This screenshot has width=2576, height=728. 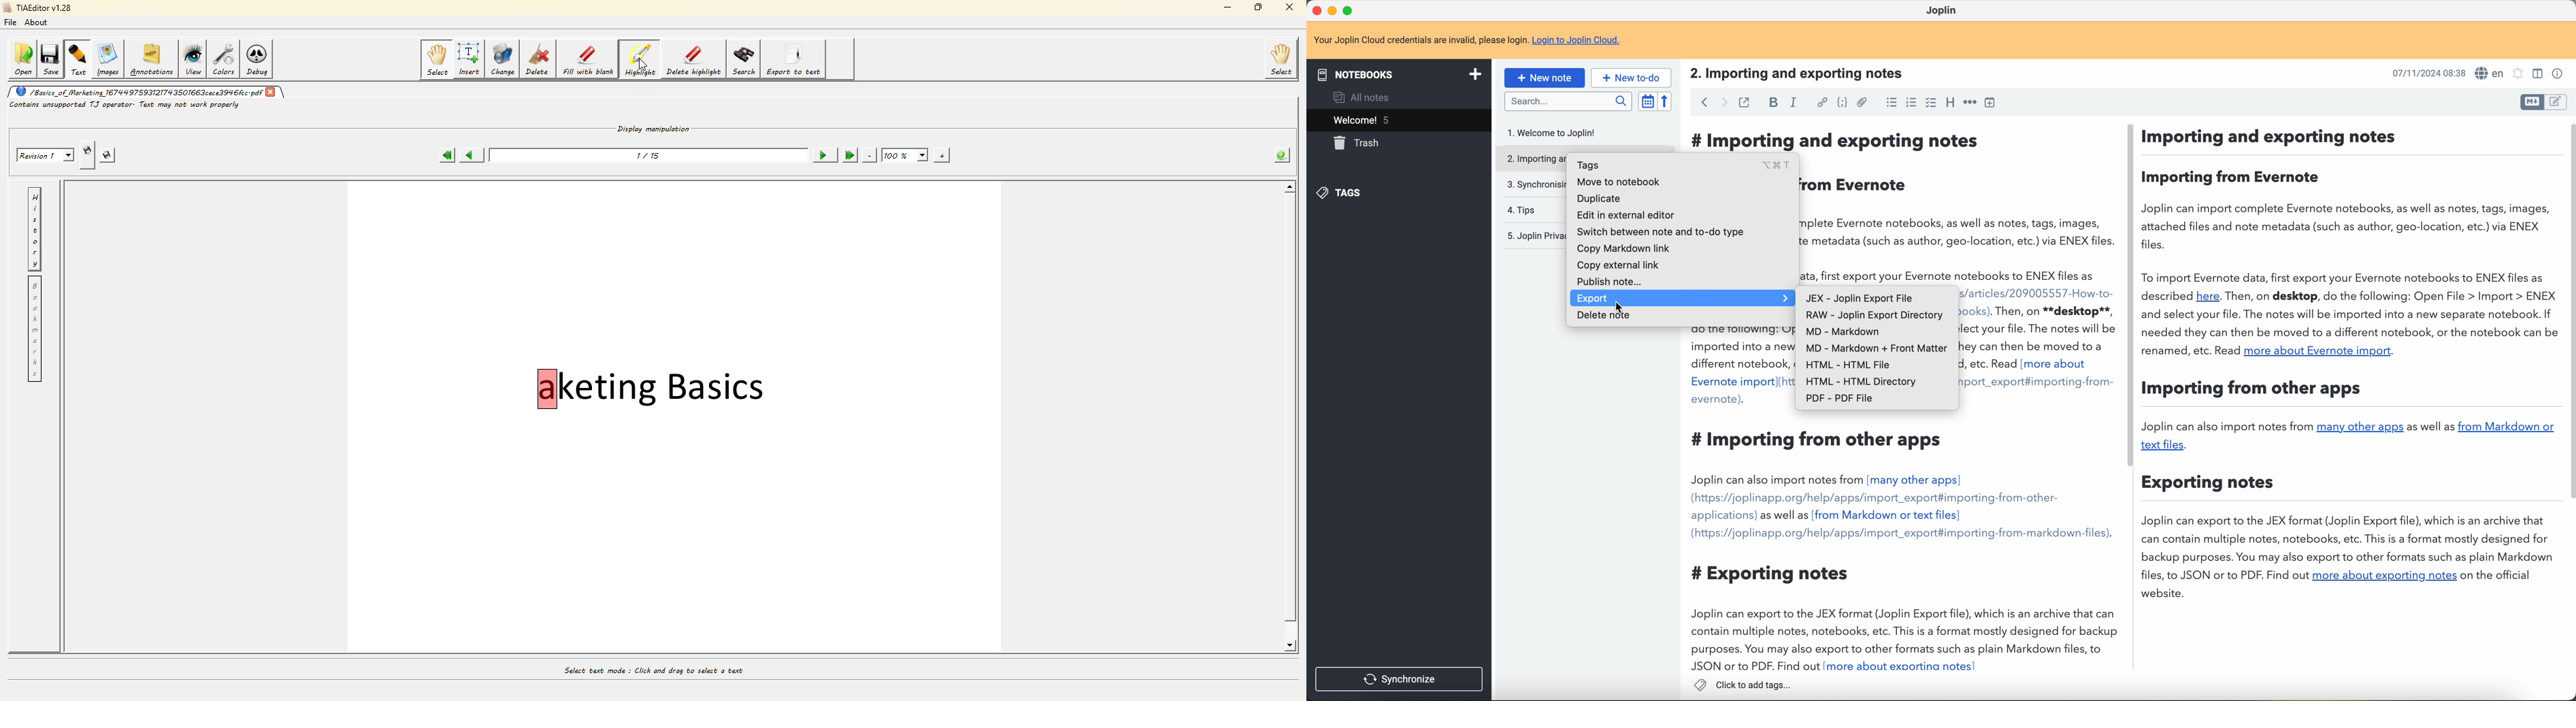 What do you see at coordinates (1608, 281) in the screenshot?
I see `publish note` at bounding box center [1608, 281].